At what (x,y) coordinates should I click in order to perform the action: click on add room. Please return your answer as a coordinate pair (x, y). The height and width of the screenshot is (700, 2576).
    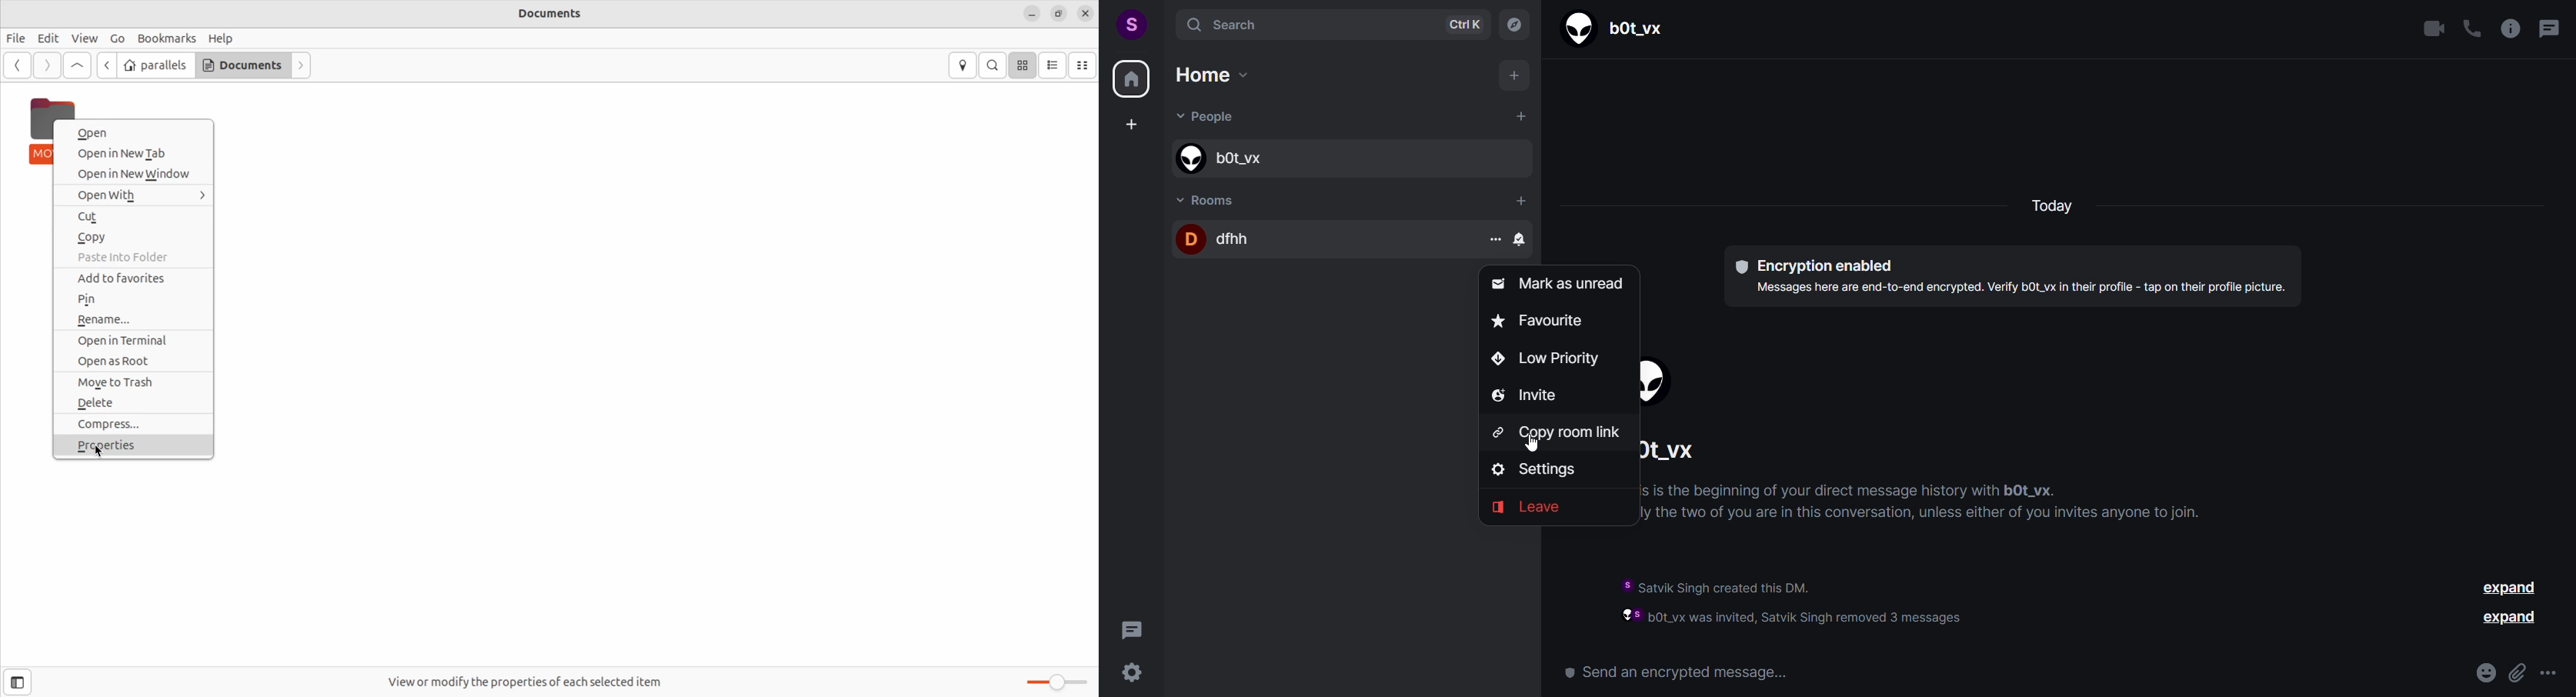
    Looking at the image, I should click on (1522, 201).